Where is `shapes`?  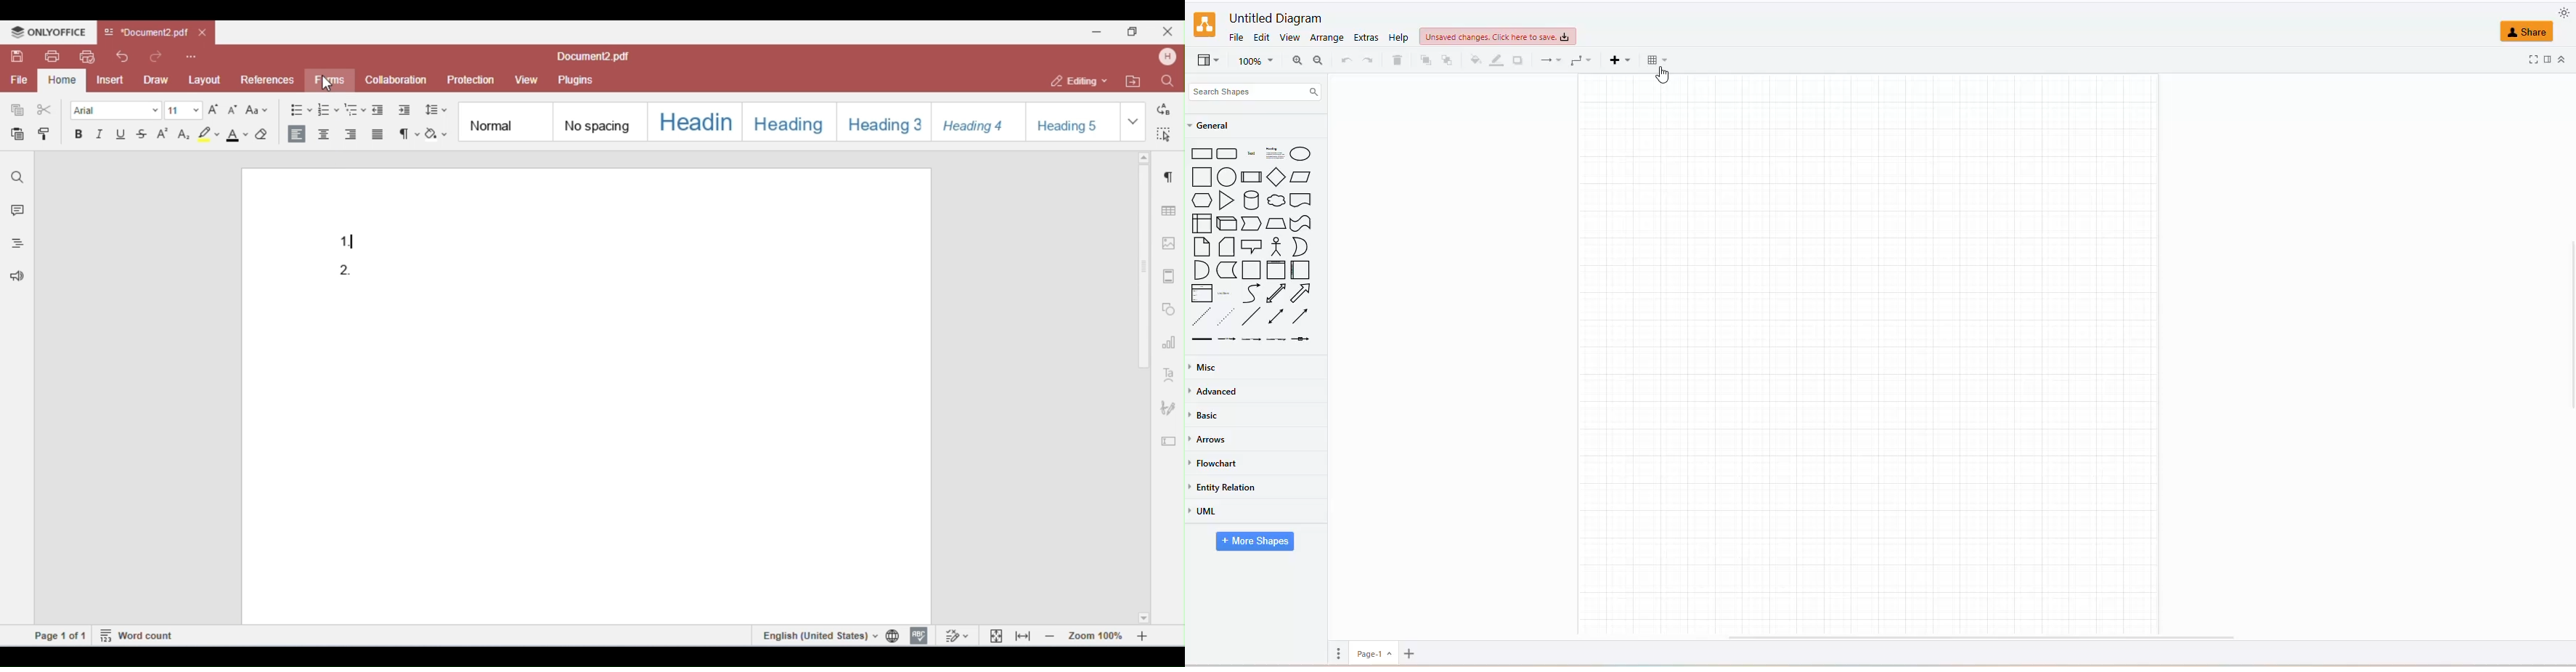 shapes is located at coordinates (1256, 245).